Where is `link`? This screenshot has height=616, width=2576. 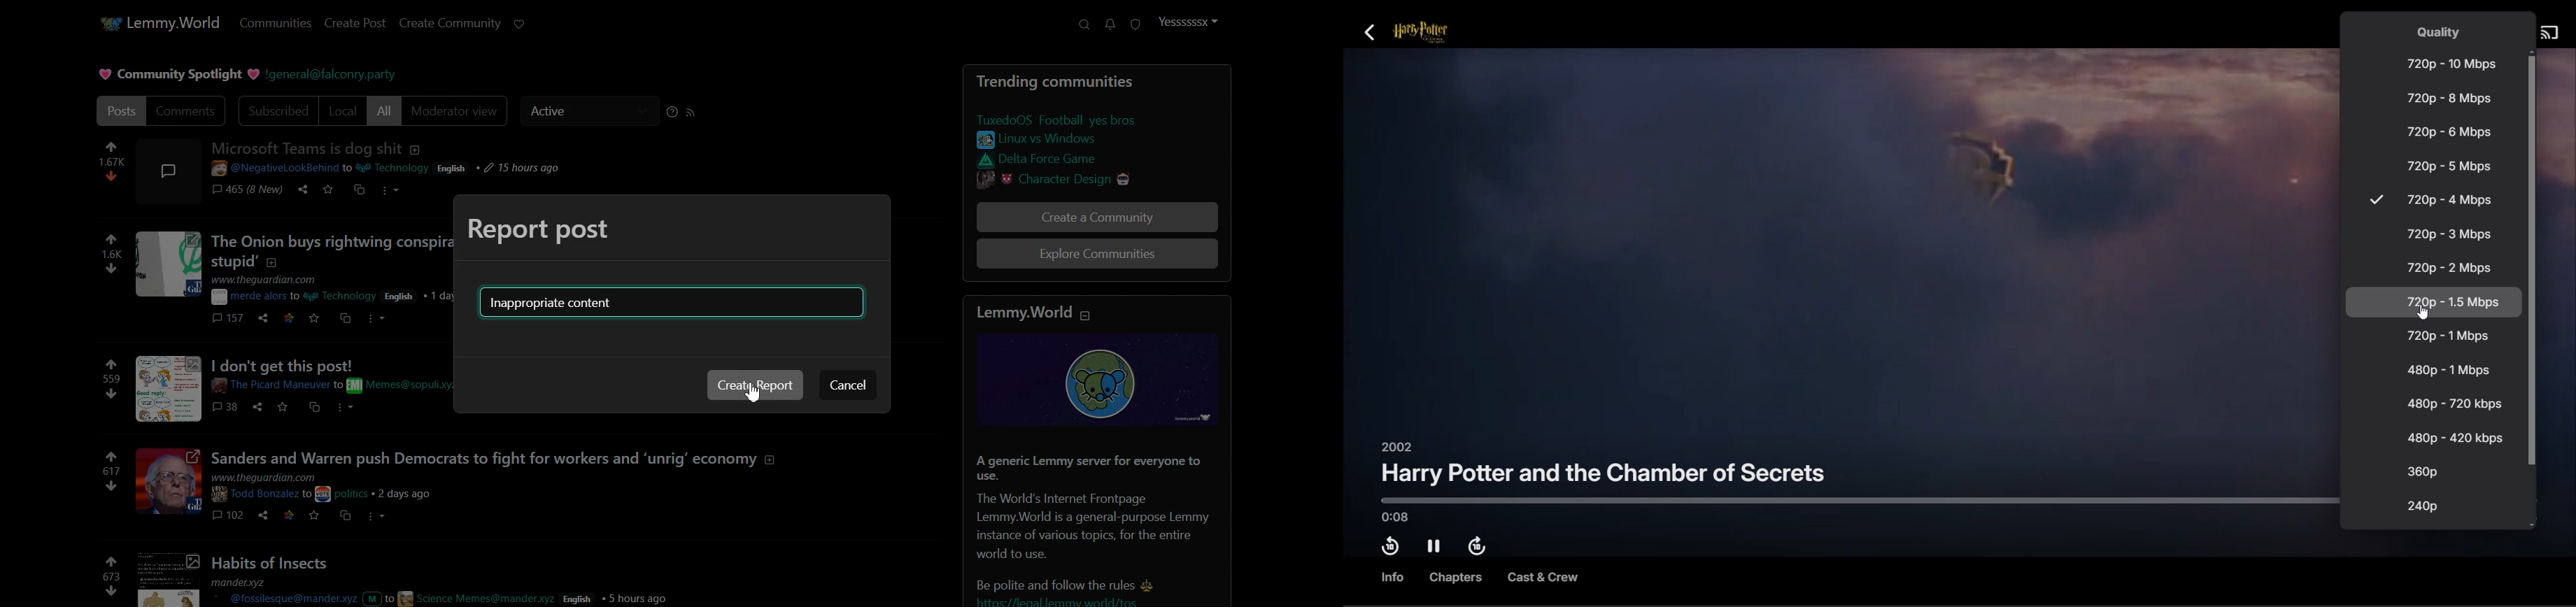
link is located at coordinates (1065, 160).